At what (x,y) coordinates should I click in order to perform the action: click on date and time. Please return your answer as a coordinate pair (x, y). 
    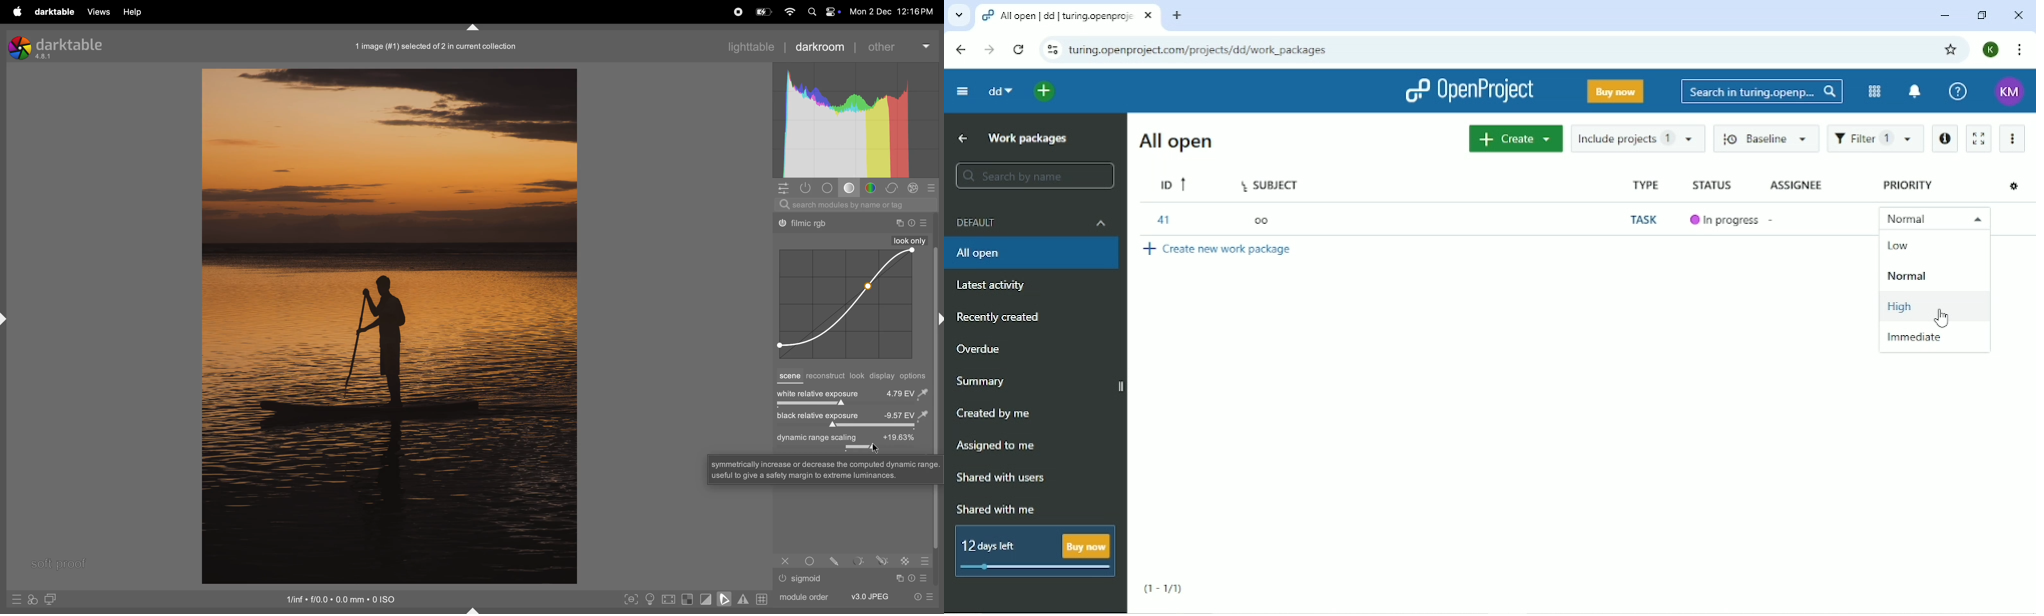
    Looking at the image, I should click on (895, 13).